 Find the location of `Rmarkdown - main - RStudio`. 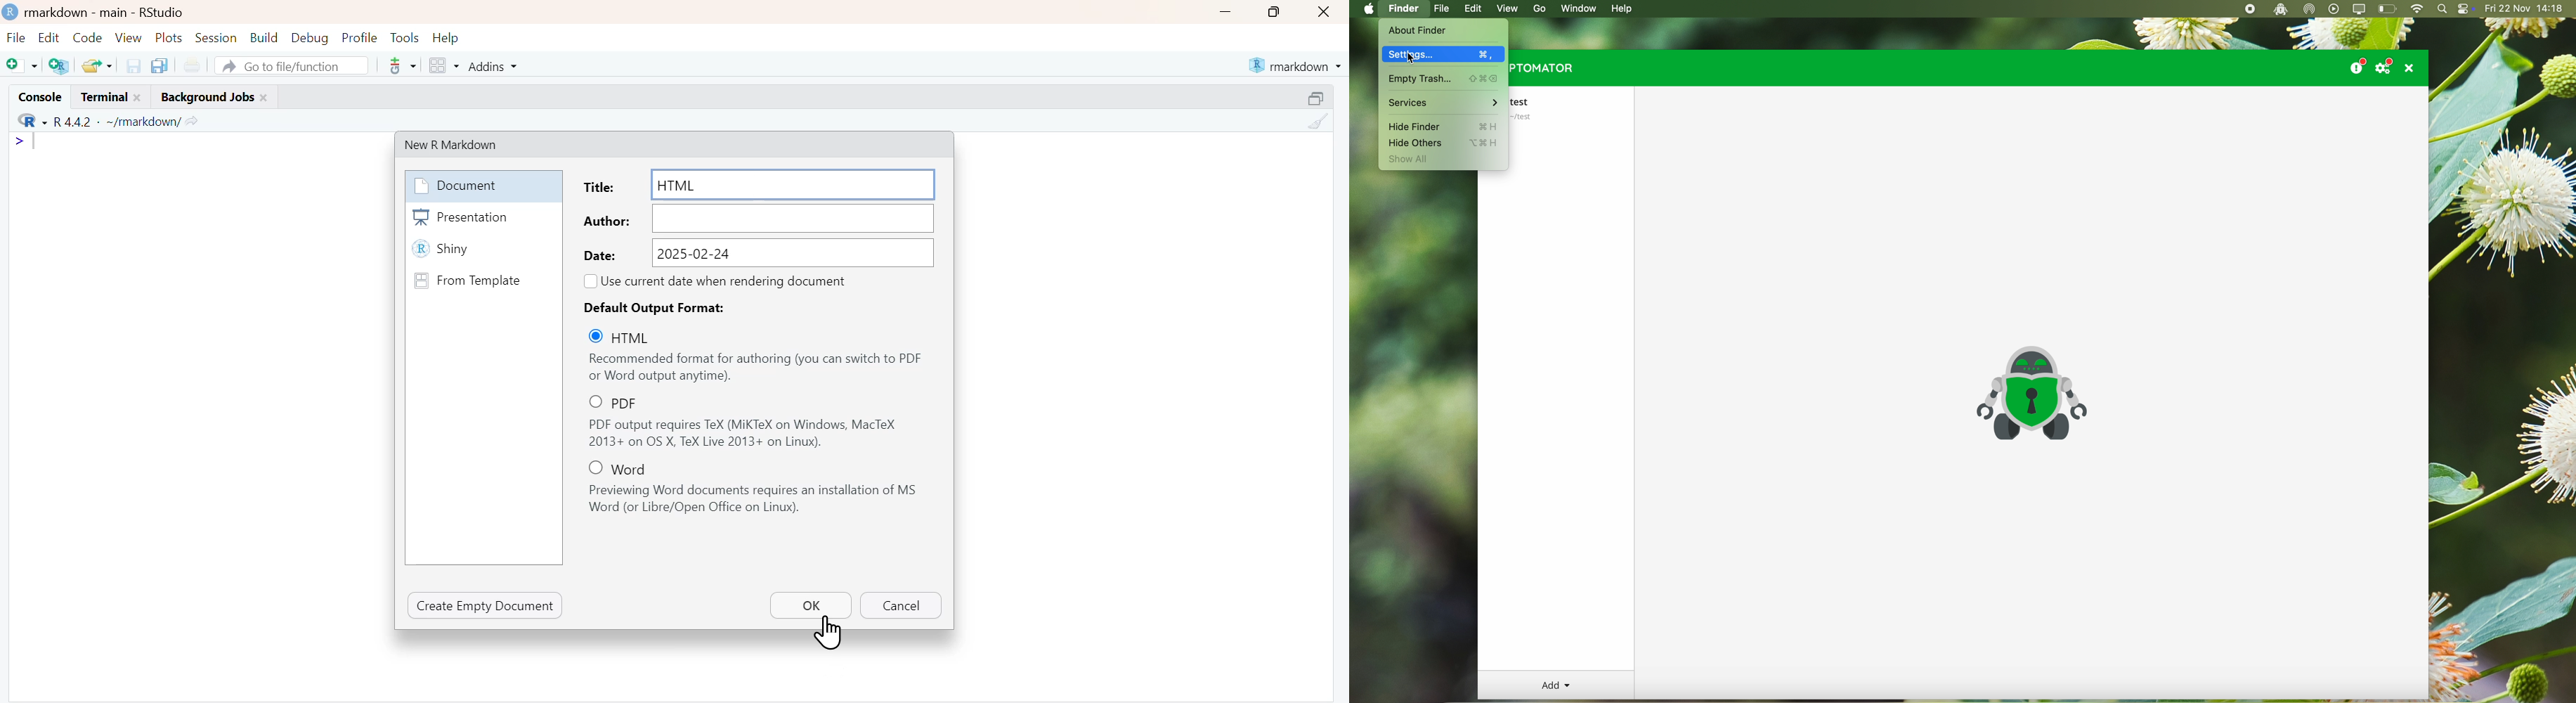

Rmarkdown - main - RStudio is located at coordinates (109, 12).